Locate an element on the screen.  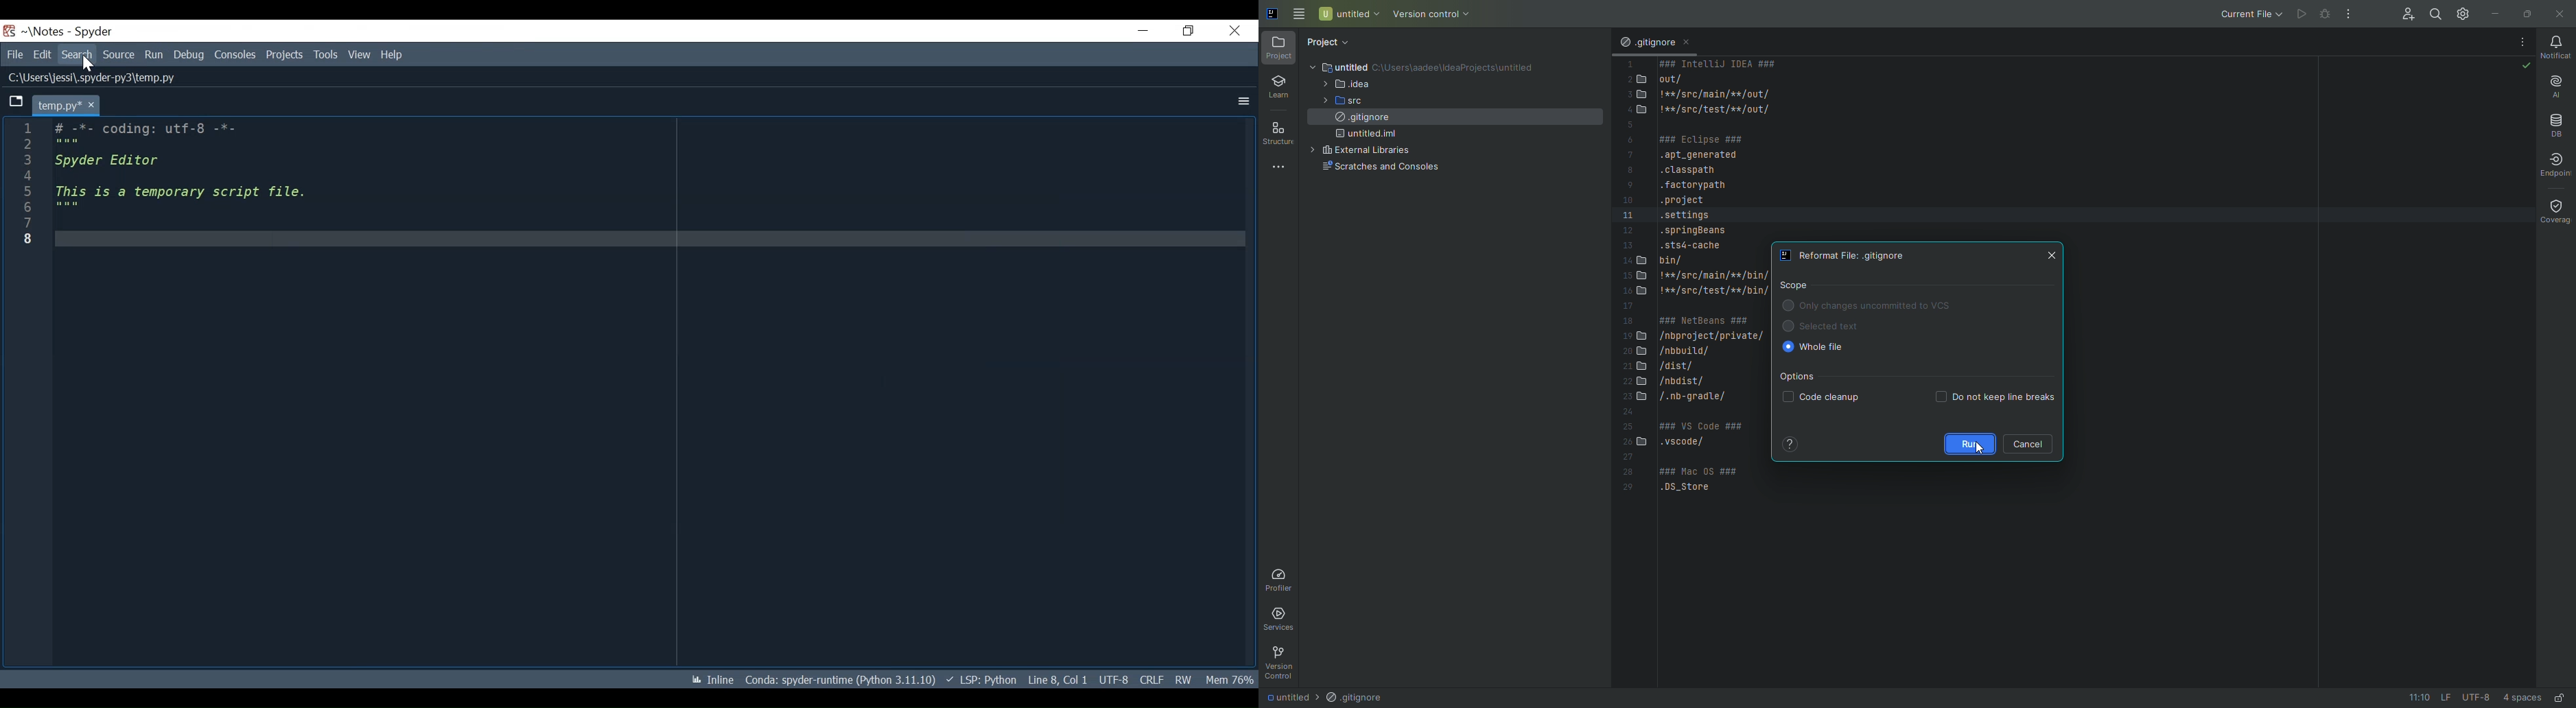
Debug is located at coordinates (191, 54).